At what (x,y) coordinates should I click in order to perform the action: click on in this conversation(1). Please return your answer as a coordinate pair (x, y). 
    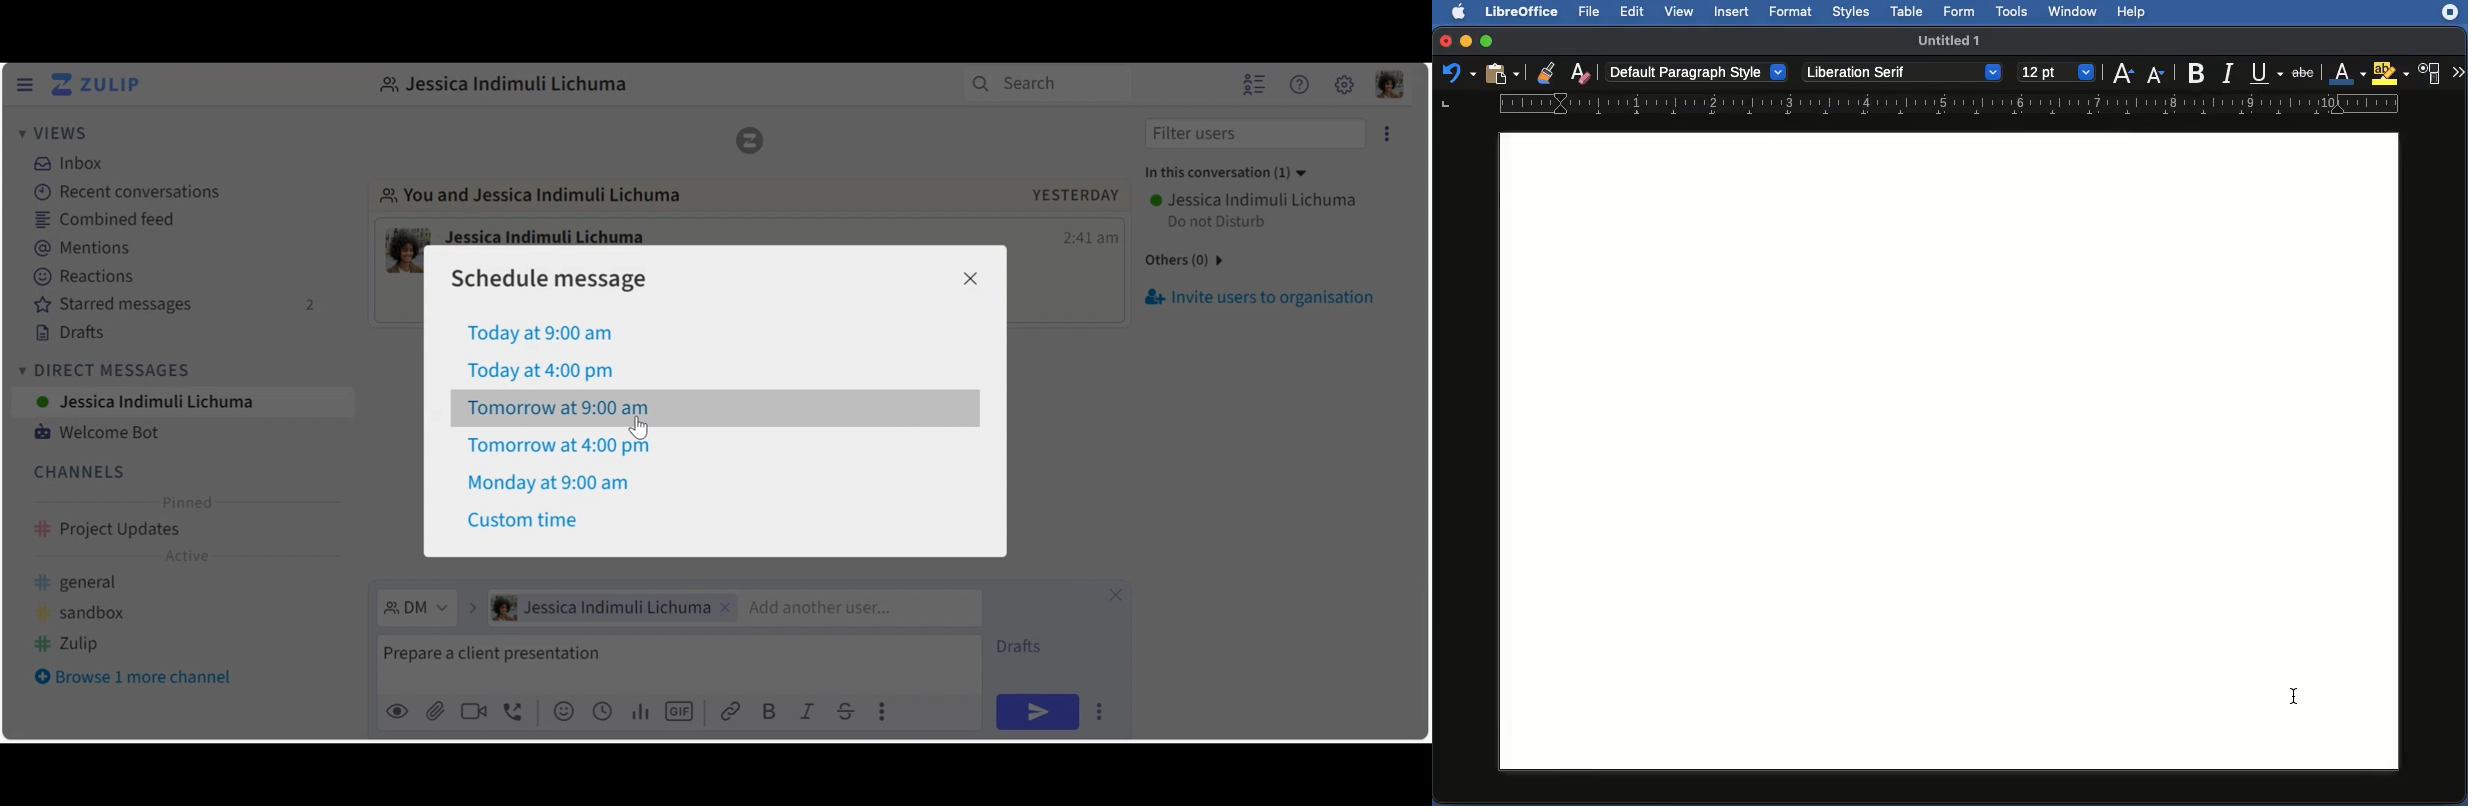
    Looking at the image, I should click on (1240, 174).